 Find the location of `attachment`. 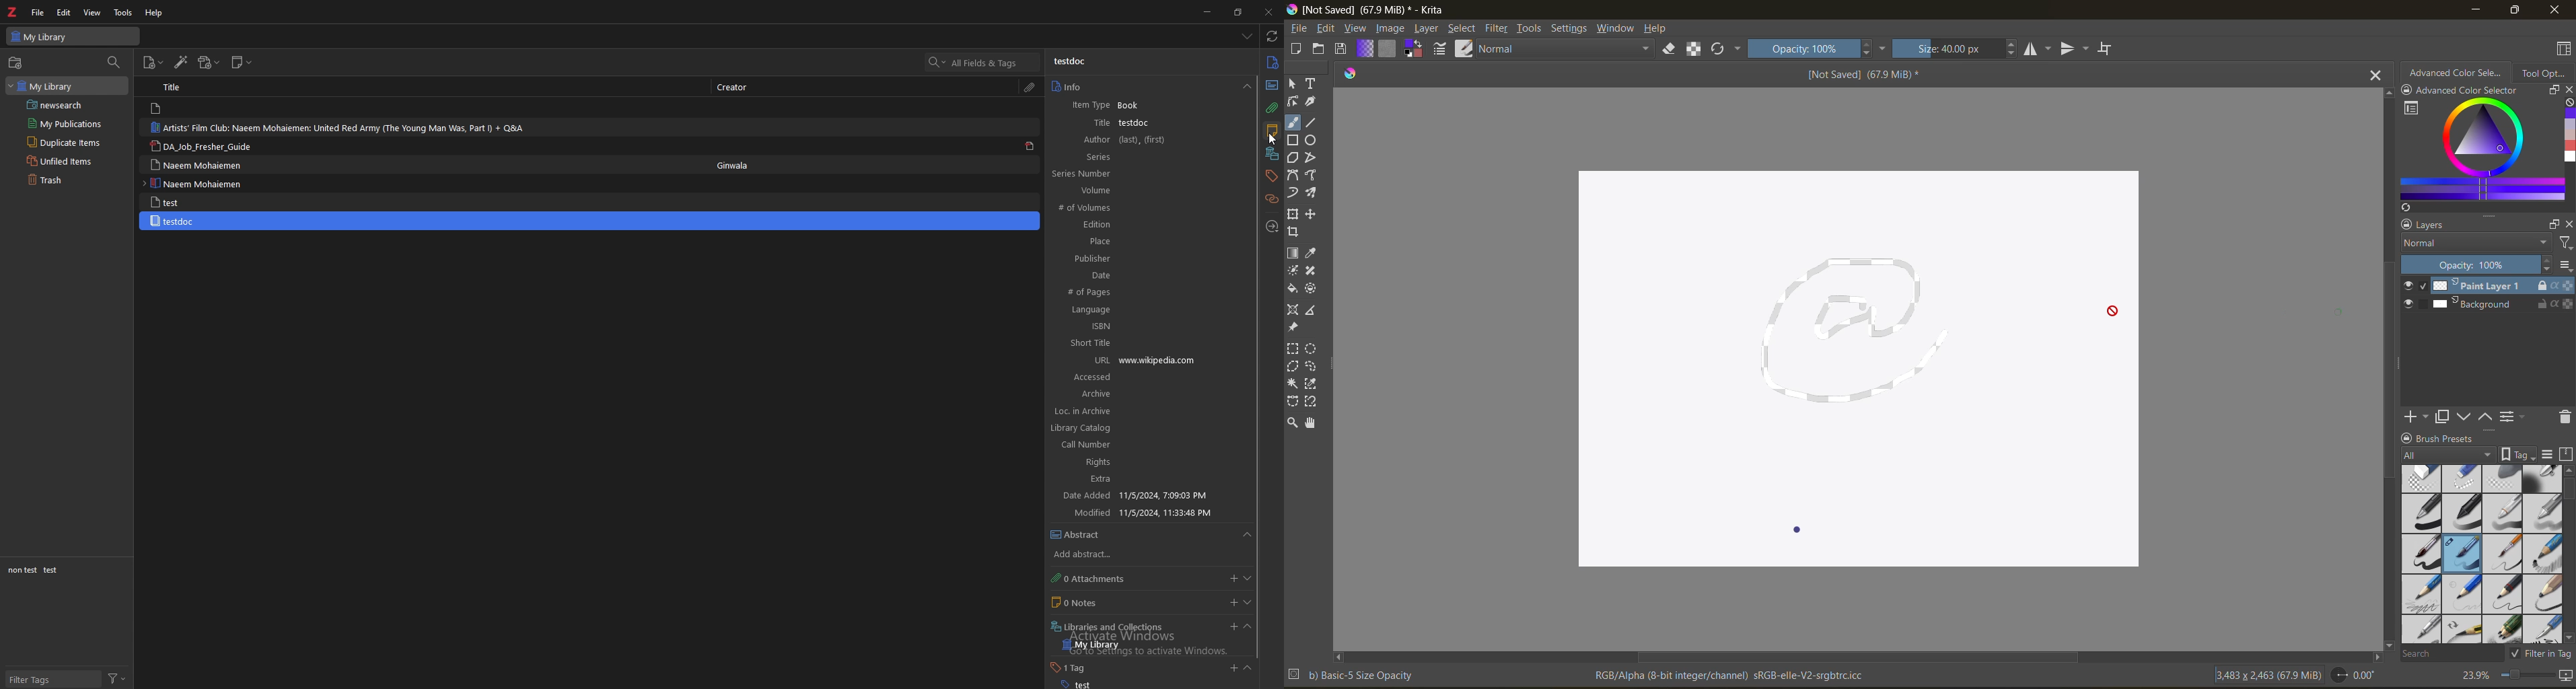

attachment is located at coordinates (1271, 108).